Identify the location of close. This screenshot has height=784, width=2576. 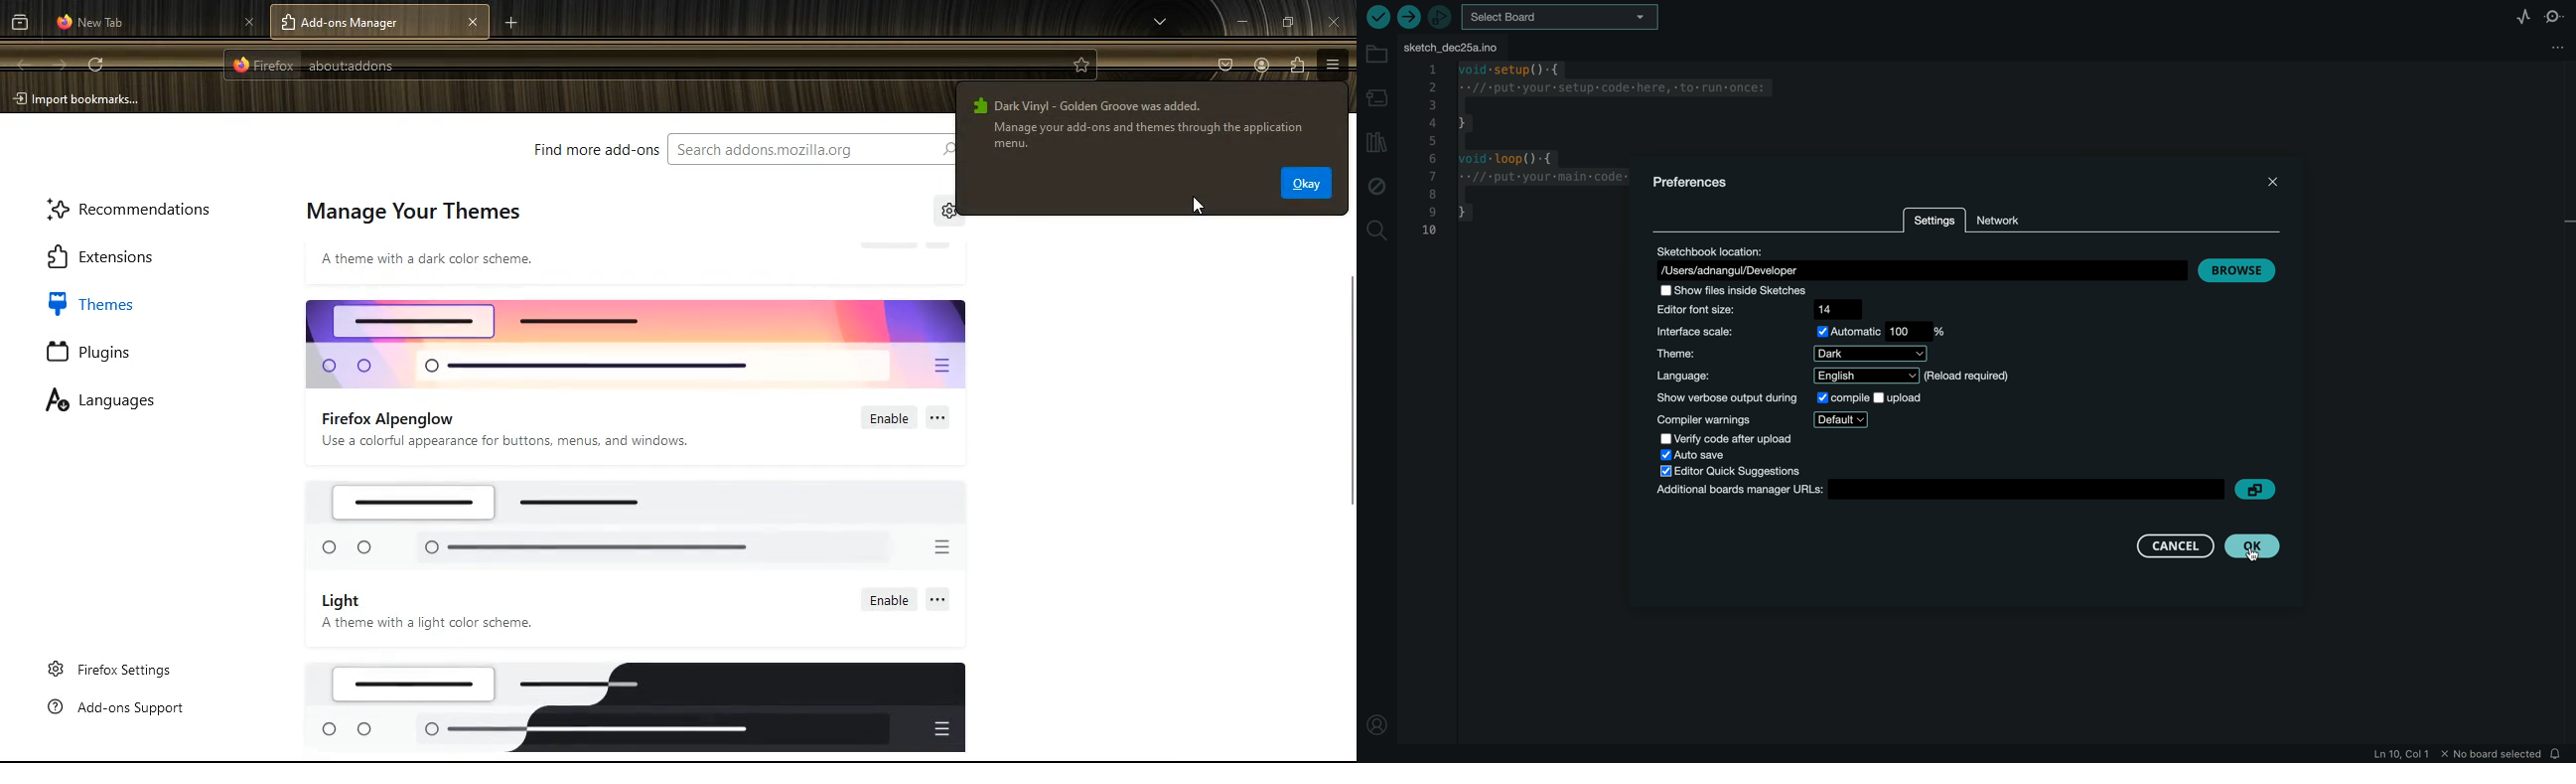
(2272, 179).